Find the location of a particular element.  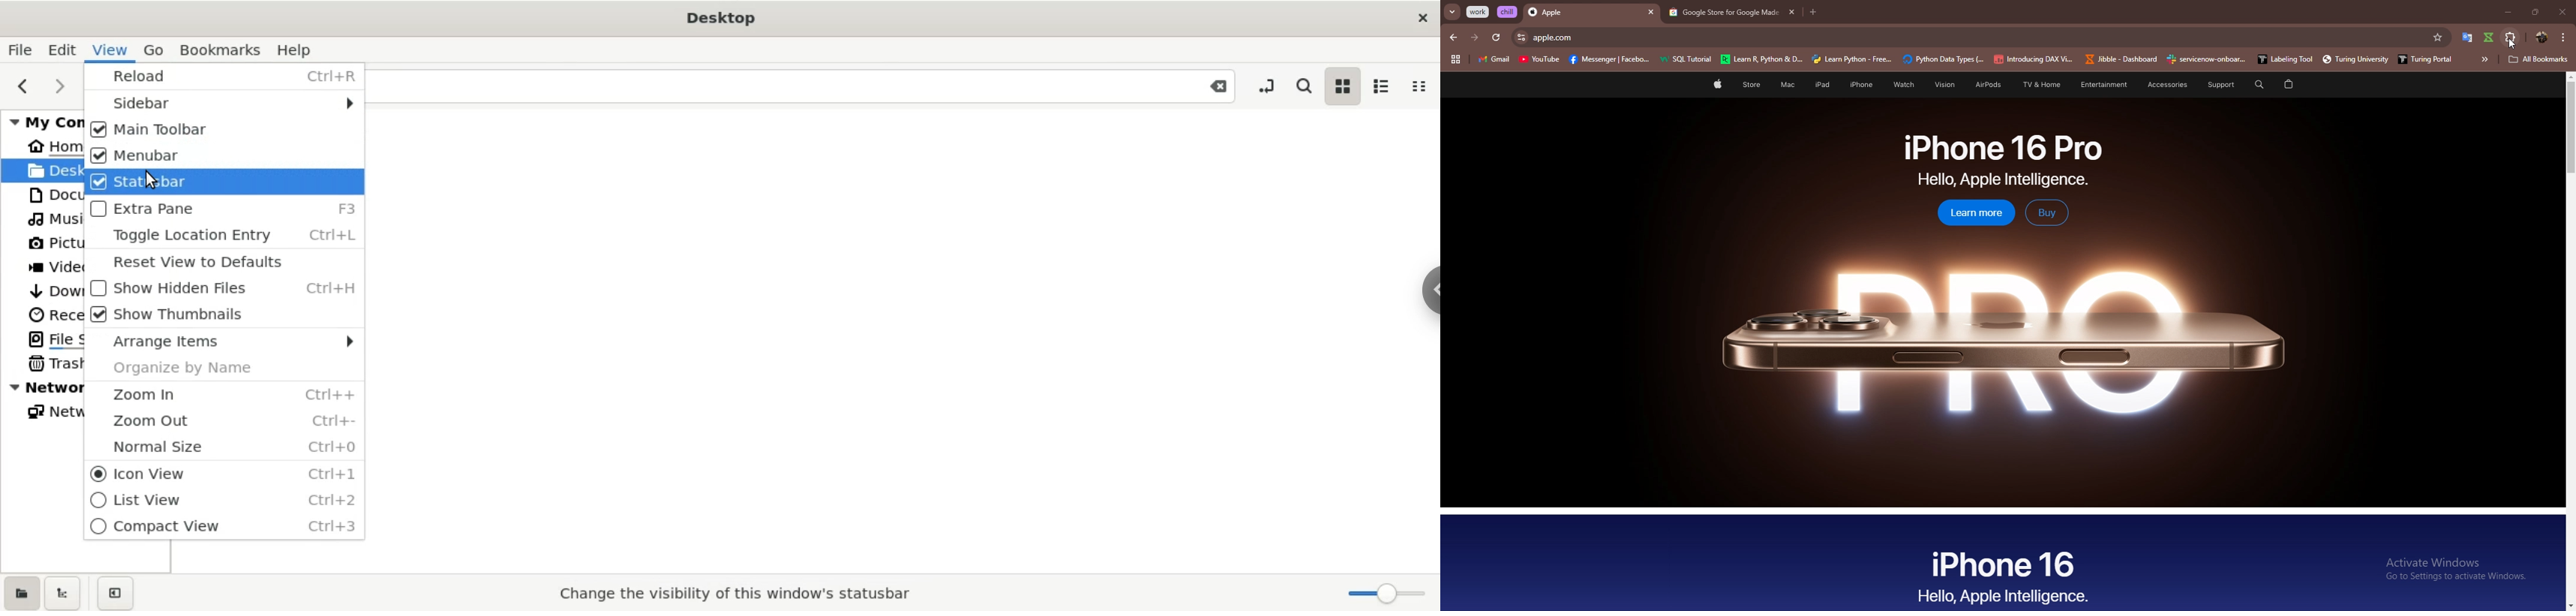

TV & Home is located at coordinates (2040, 85).